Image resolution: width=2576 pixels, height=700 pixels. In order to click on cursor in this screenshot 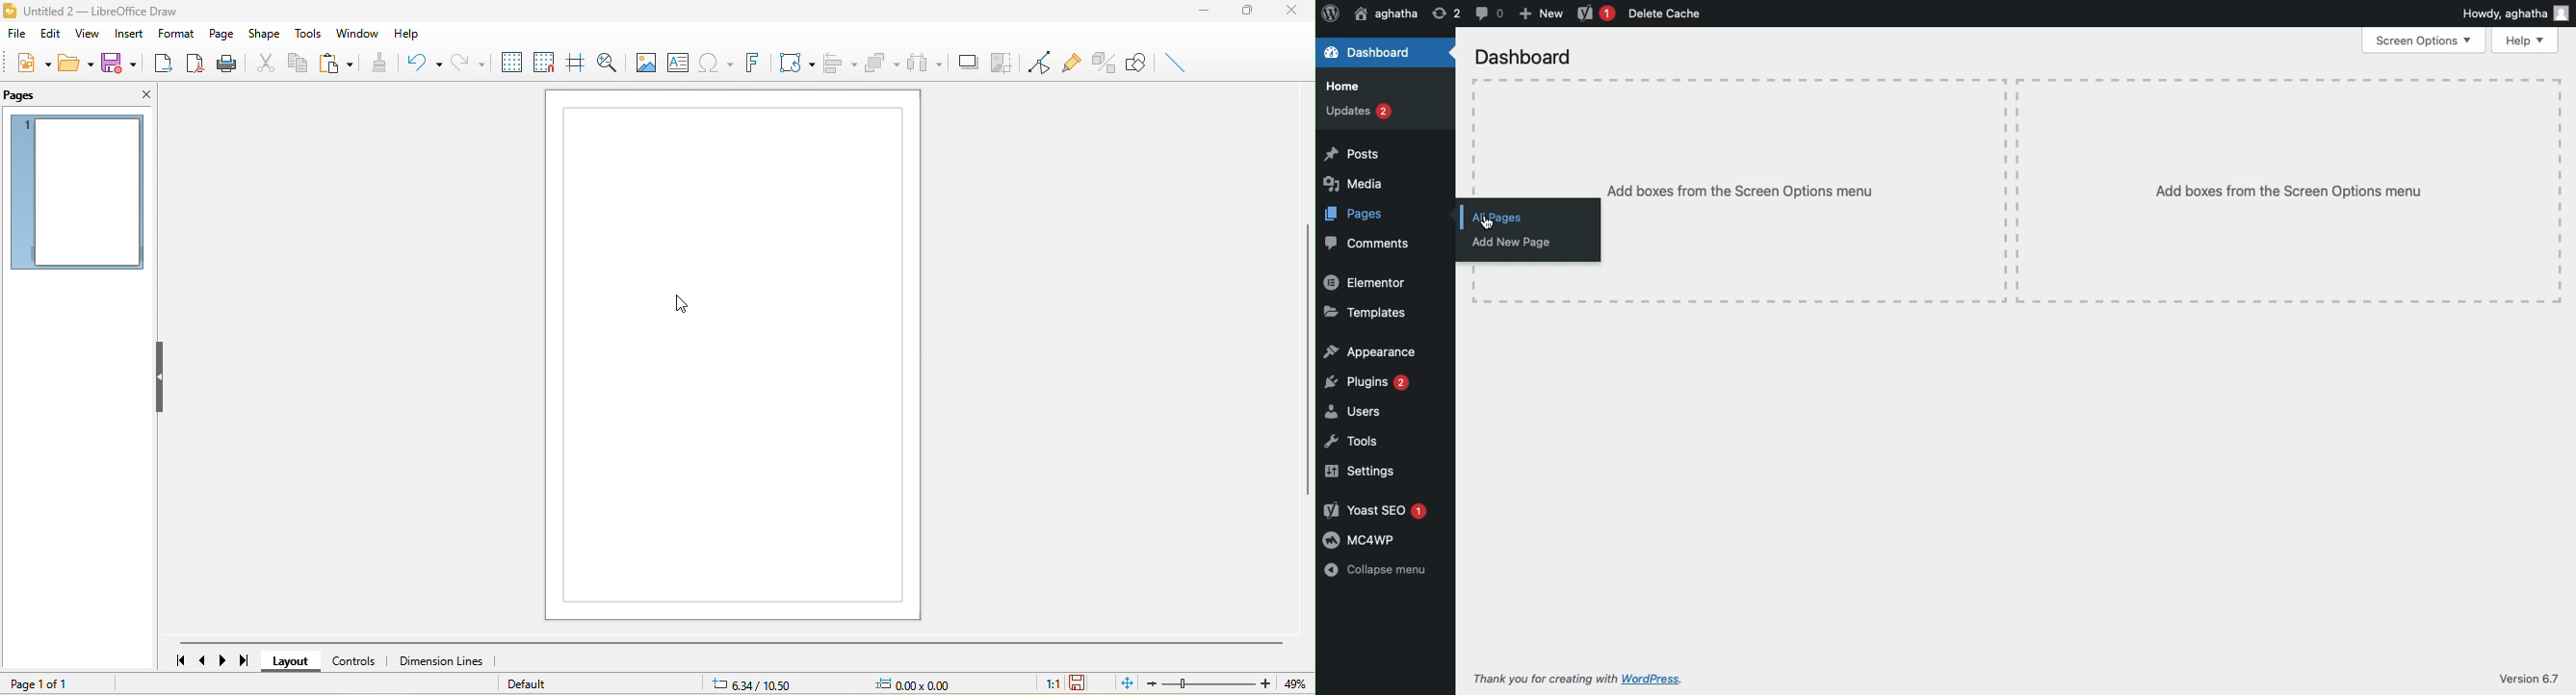, I will do `click(1488, 225)`.